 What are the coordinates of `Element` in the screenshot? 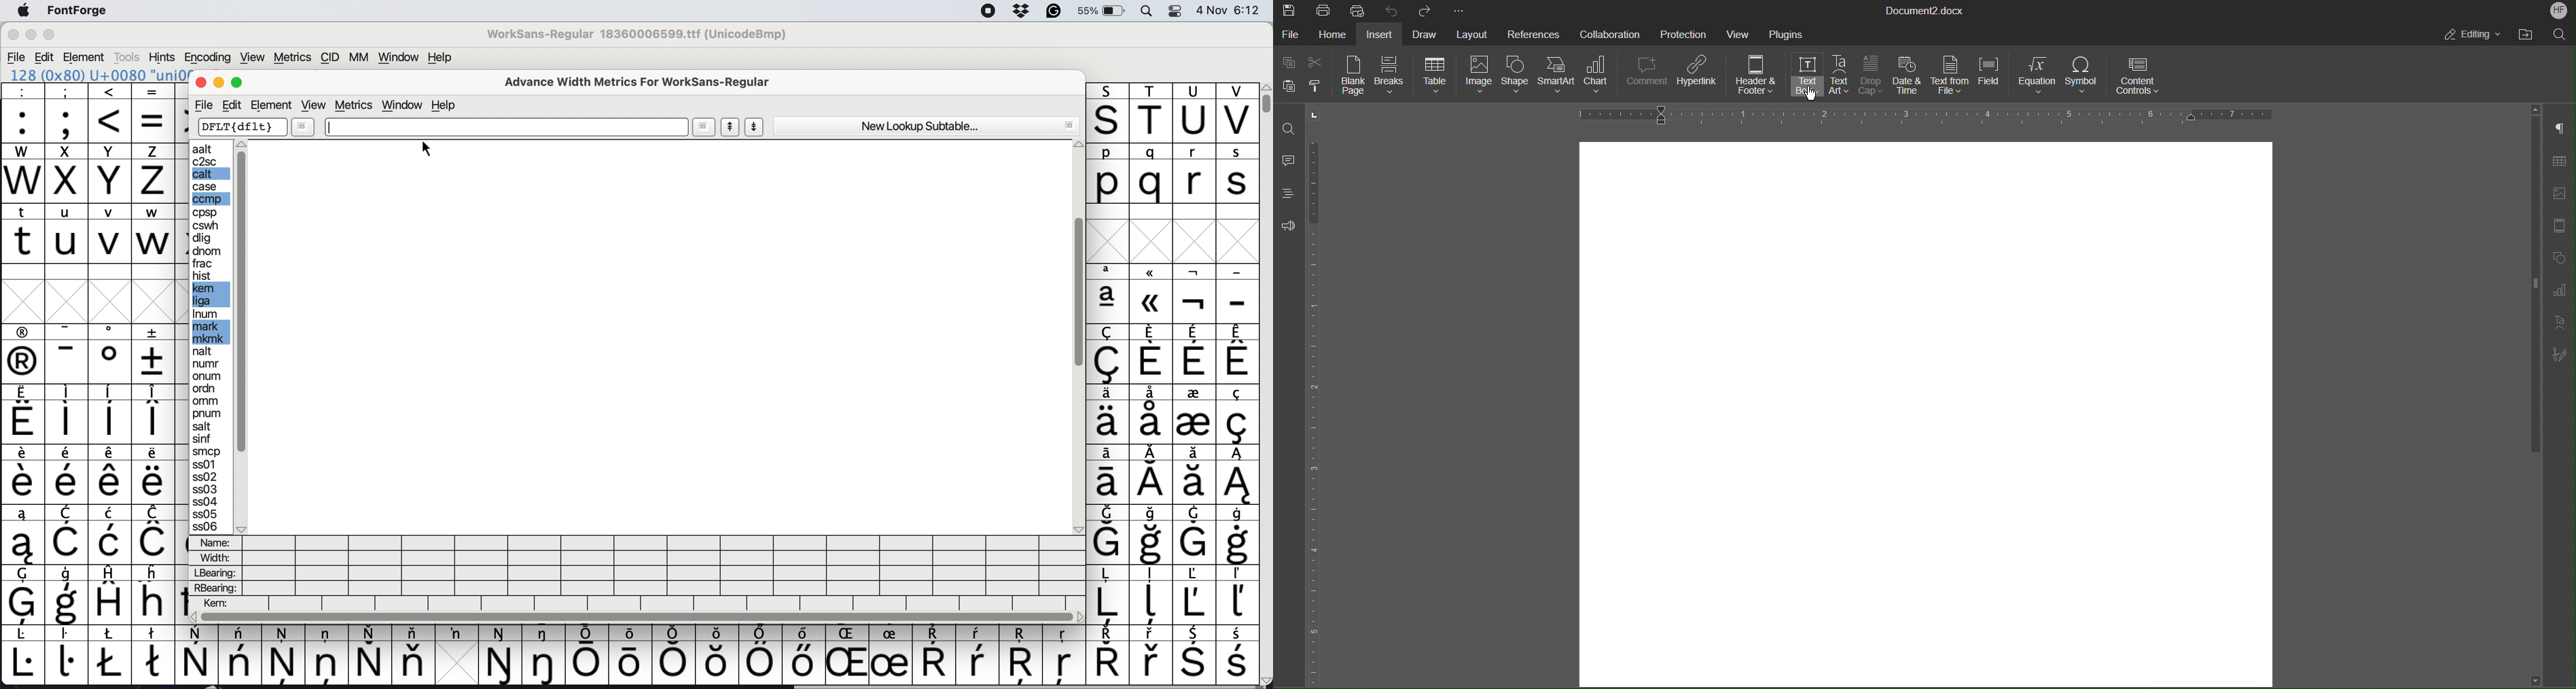 It's located at (85, 57).